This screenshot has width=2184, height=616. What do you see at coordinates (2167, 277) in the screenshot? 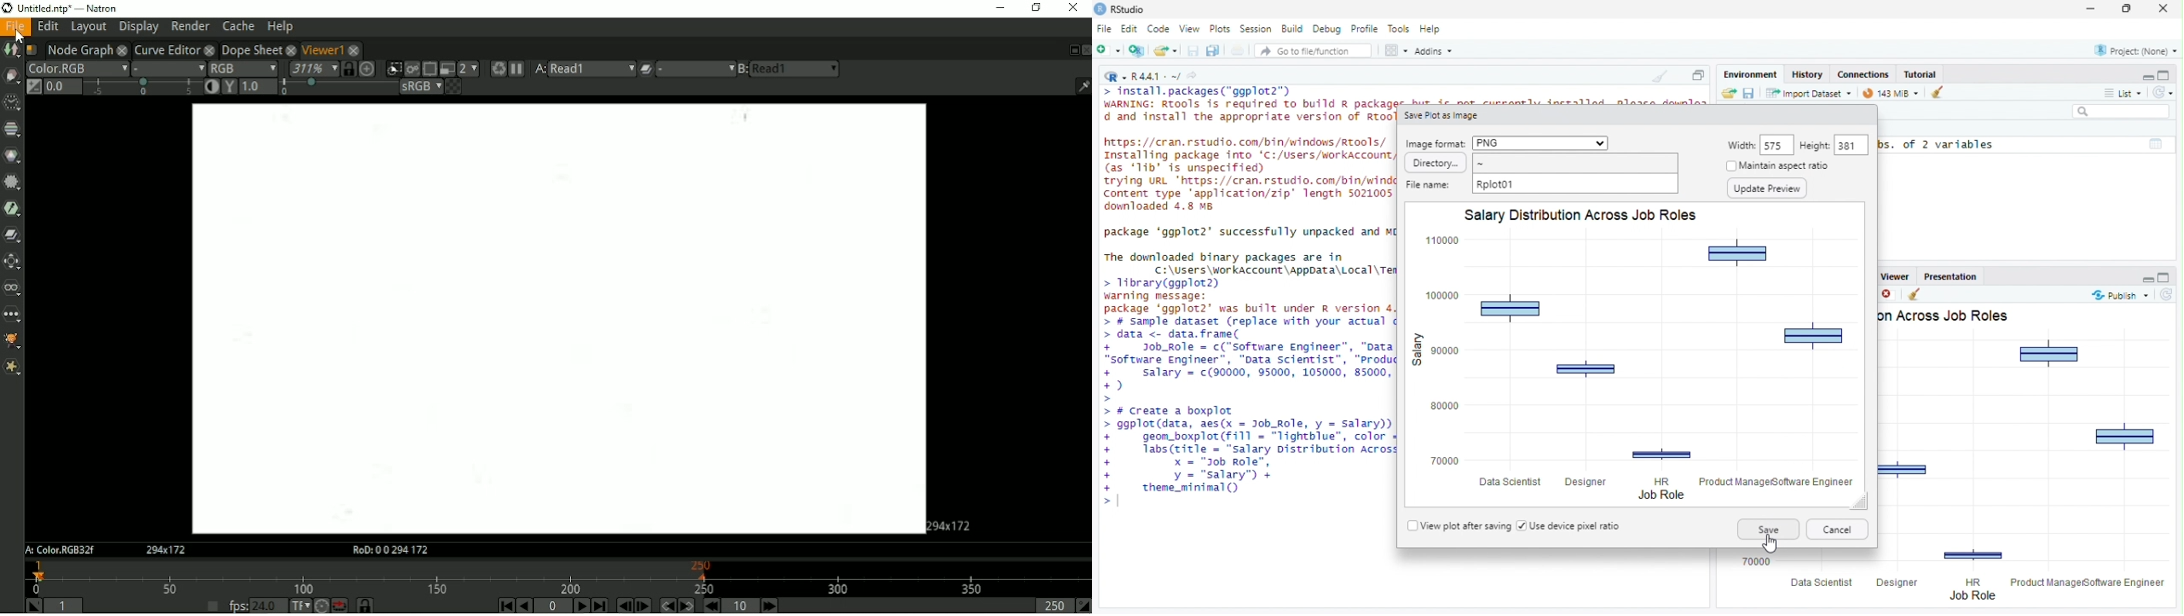
I see `maximize` at bounding box center [2167, 277].